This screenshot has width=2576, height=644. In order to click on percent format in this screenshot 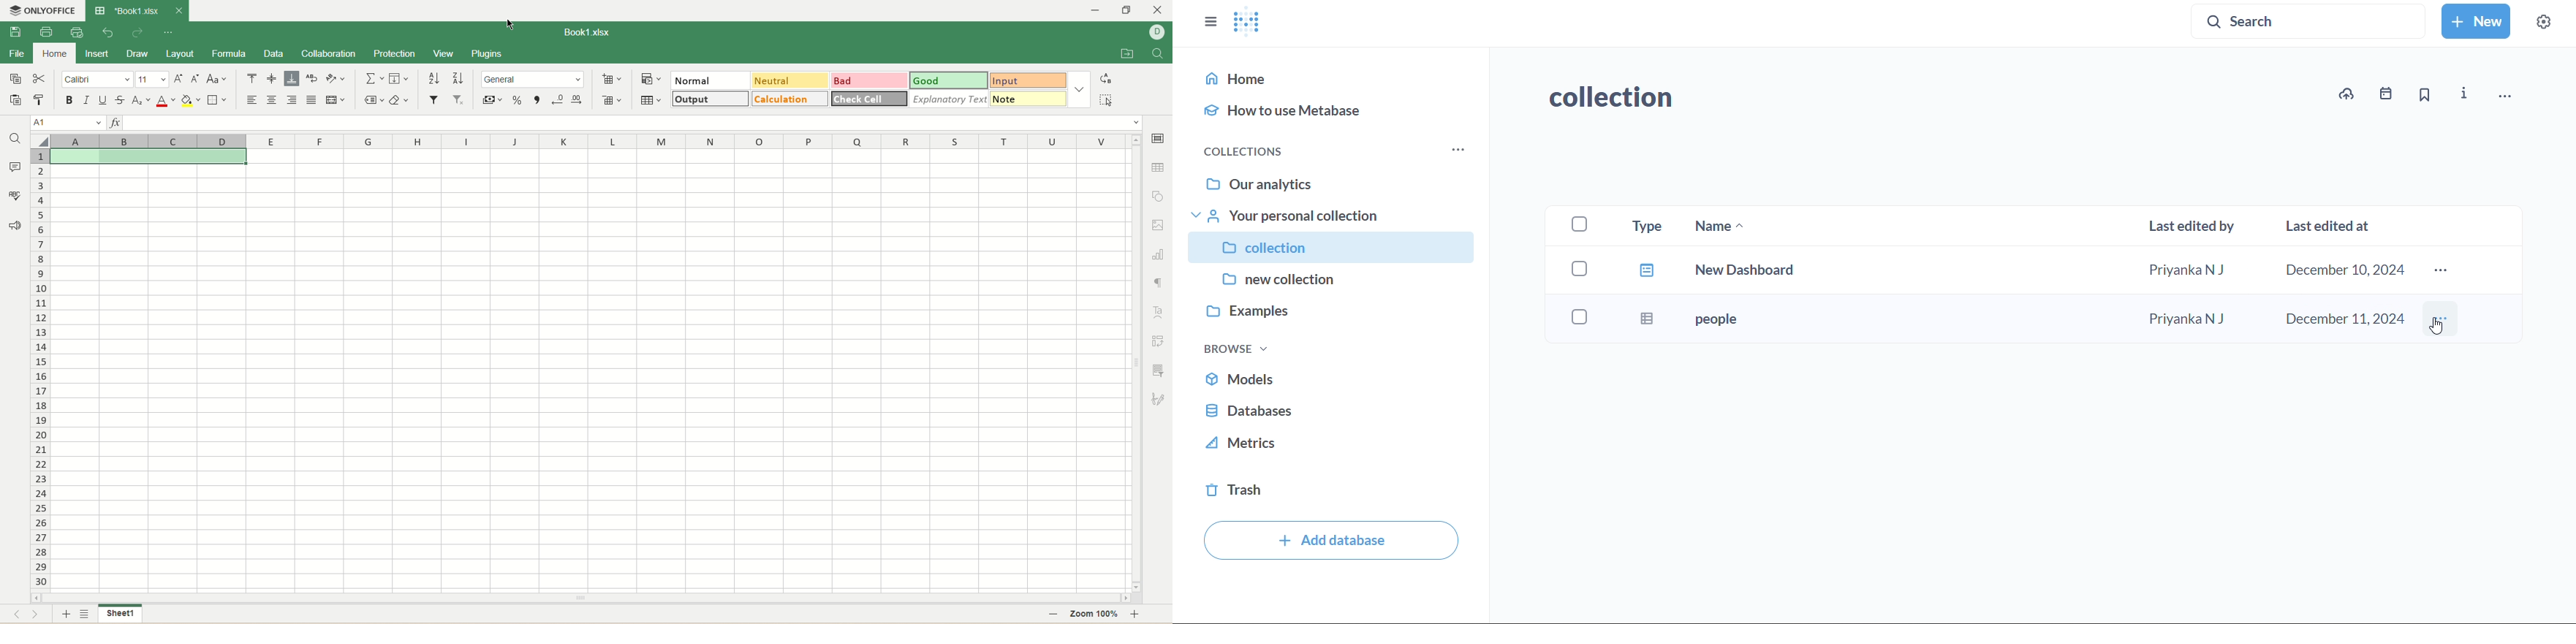, I will do `click(517, 98)`.